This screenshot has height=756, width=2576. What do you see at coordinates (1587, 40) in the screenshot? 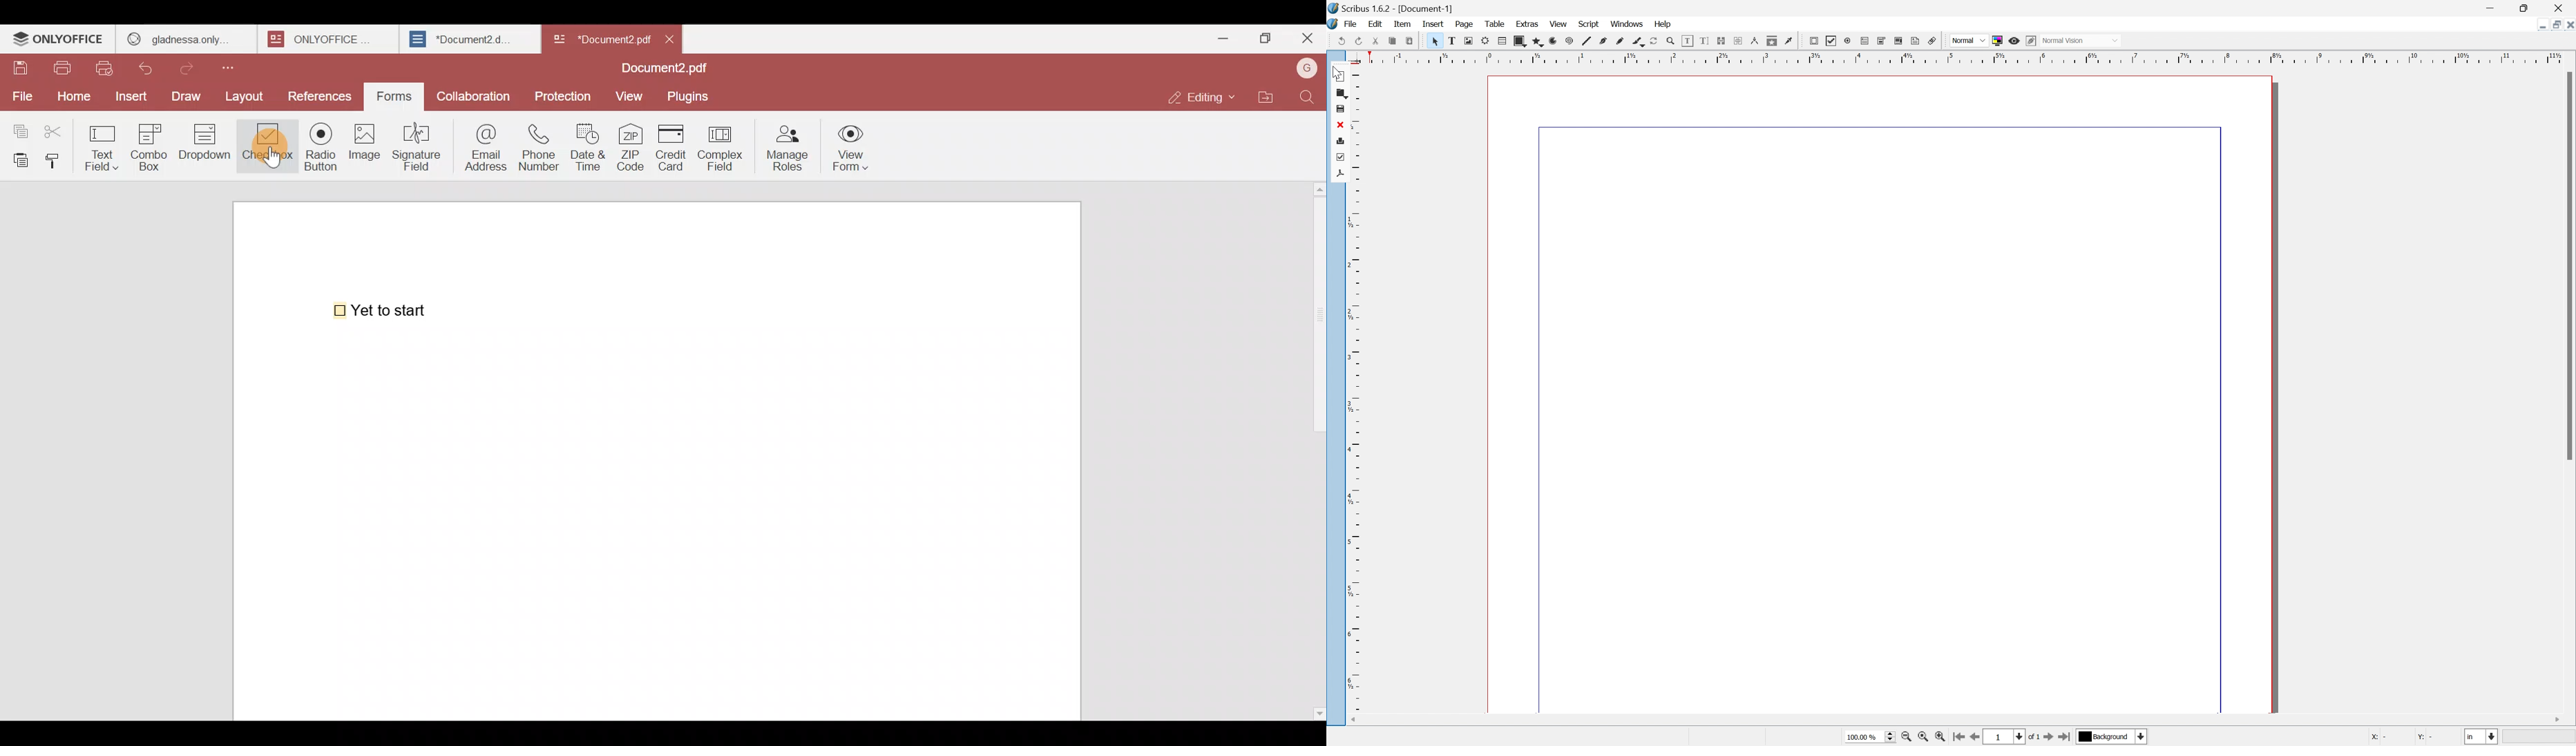
I see `image frame` at bounding box center [1587, 40].